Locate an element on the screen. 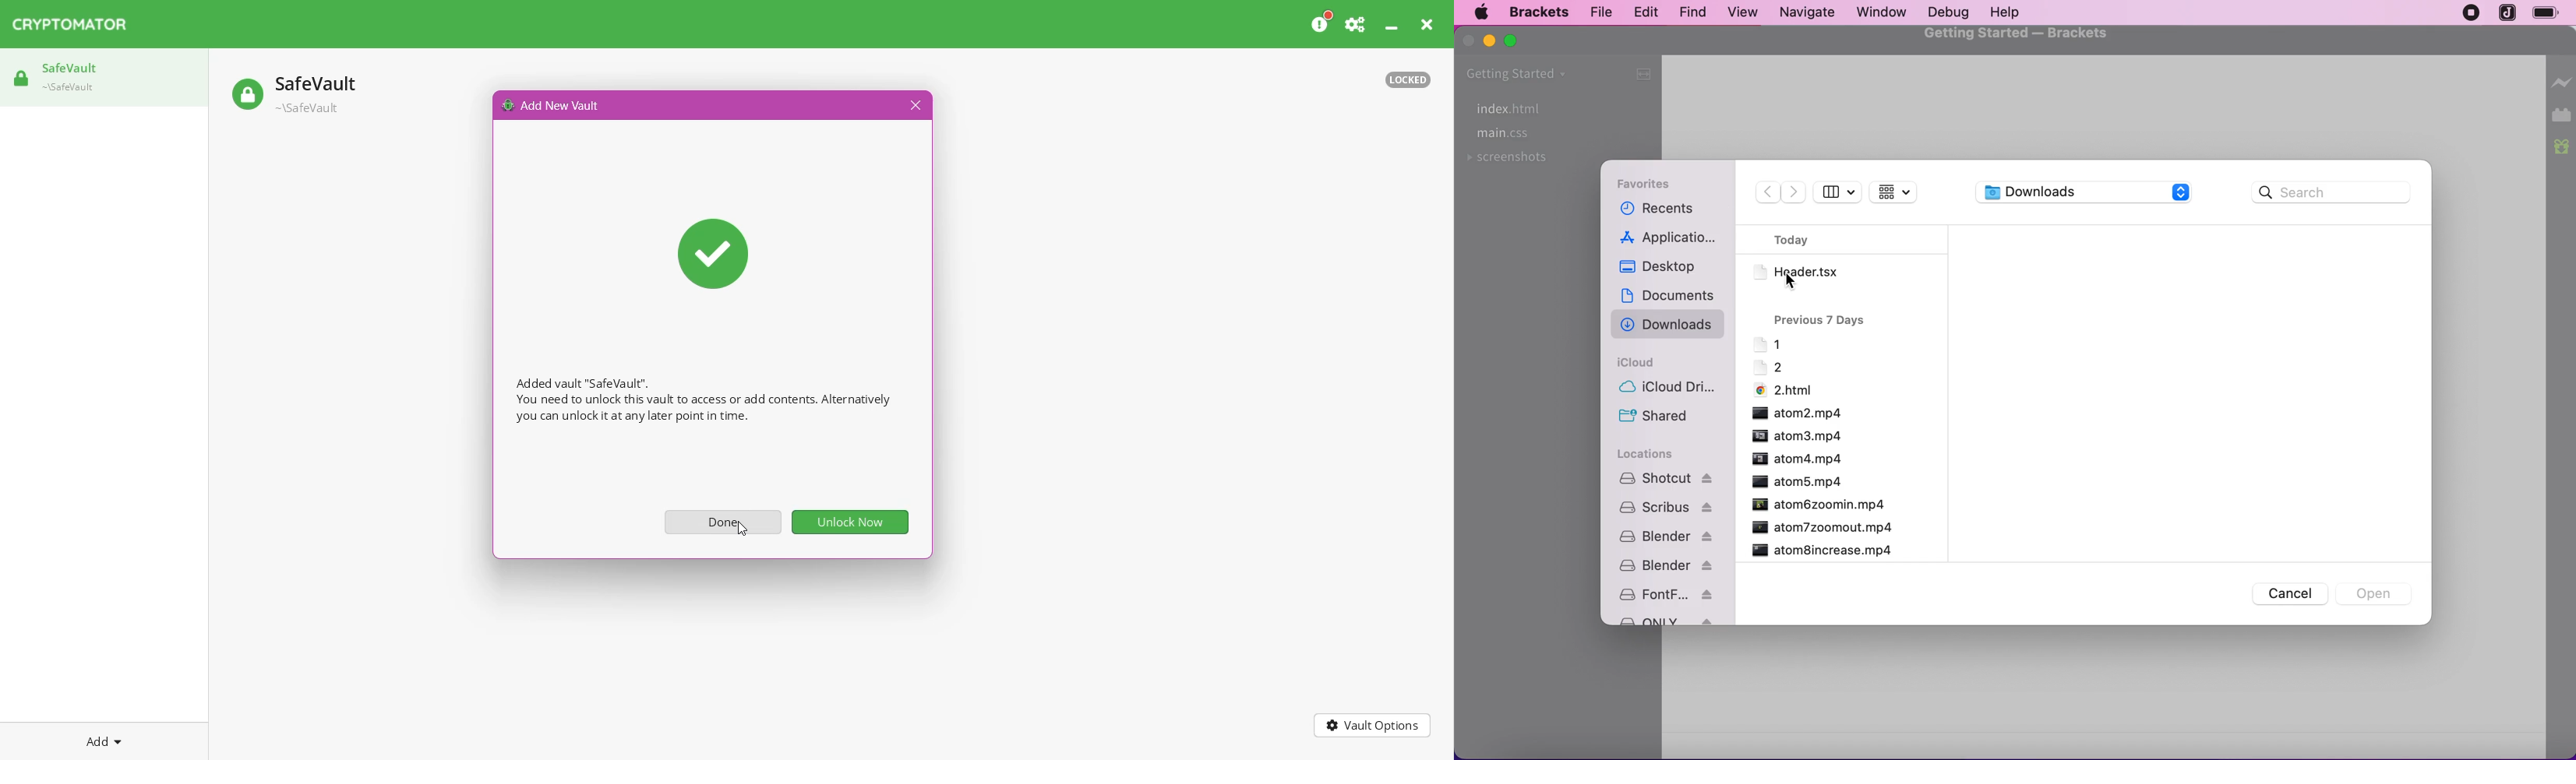 This screenshot has height=784, width=2576. Please consider donating is located at coordinates (1322, 23).